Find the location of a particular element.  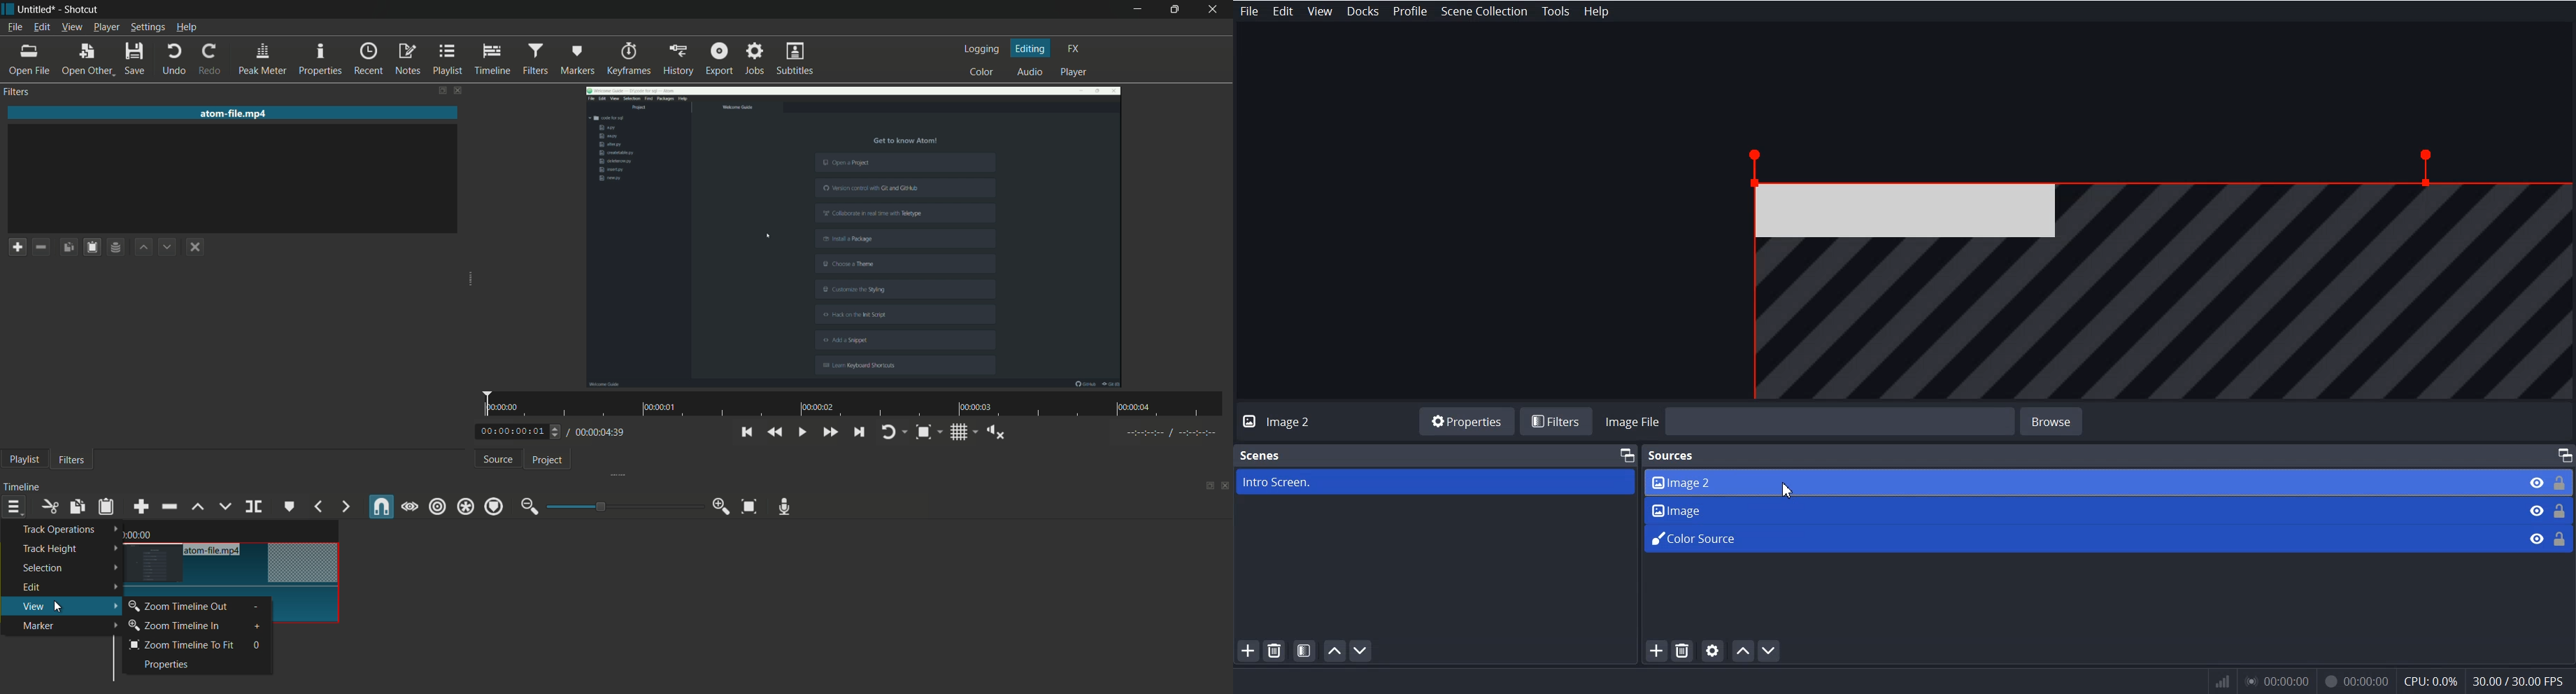

00:00:00 is located at coordinates (2279, 681).